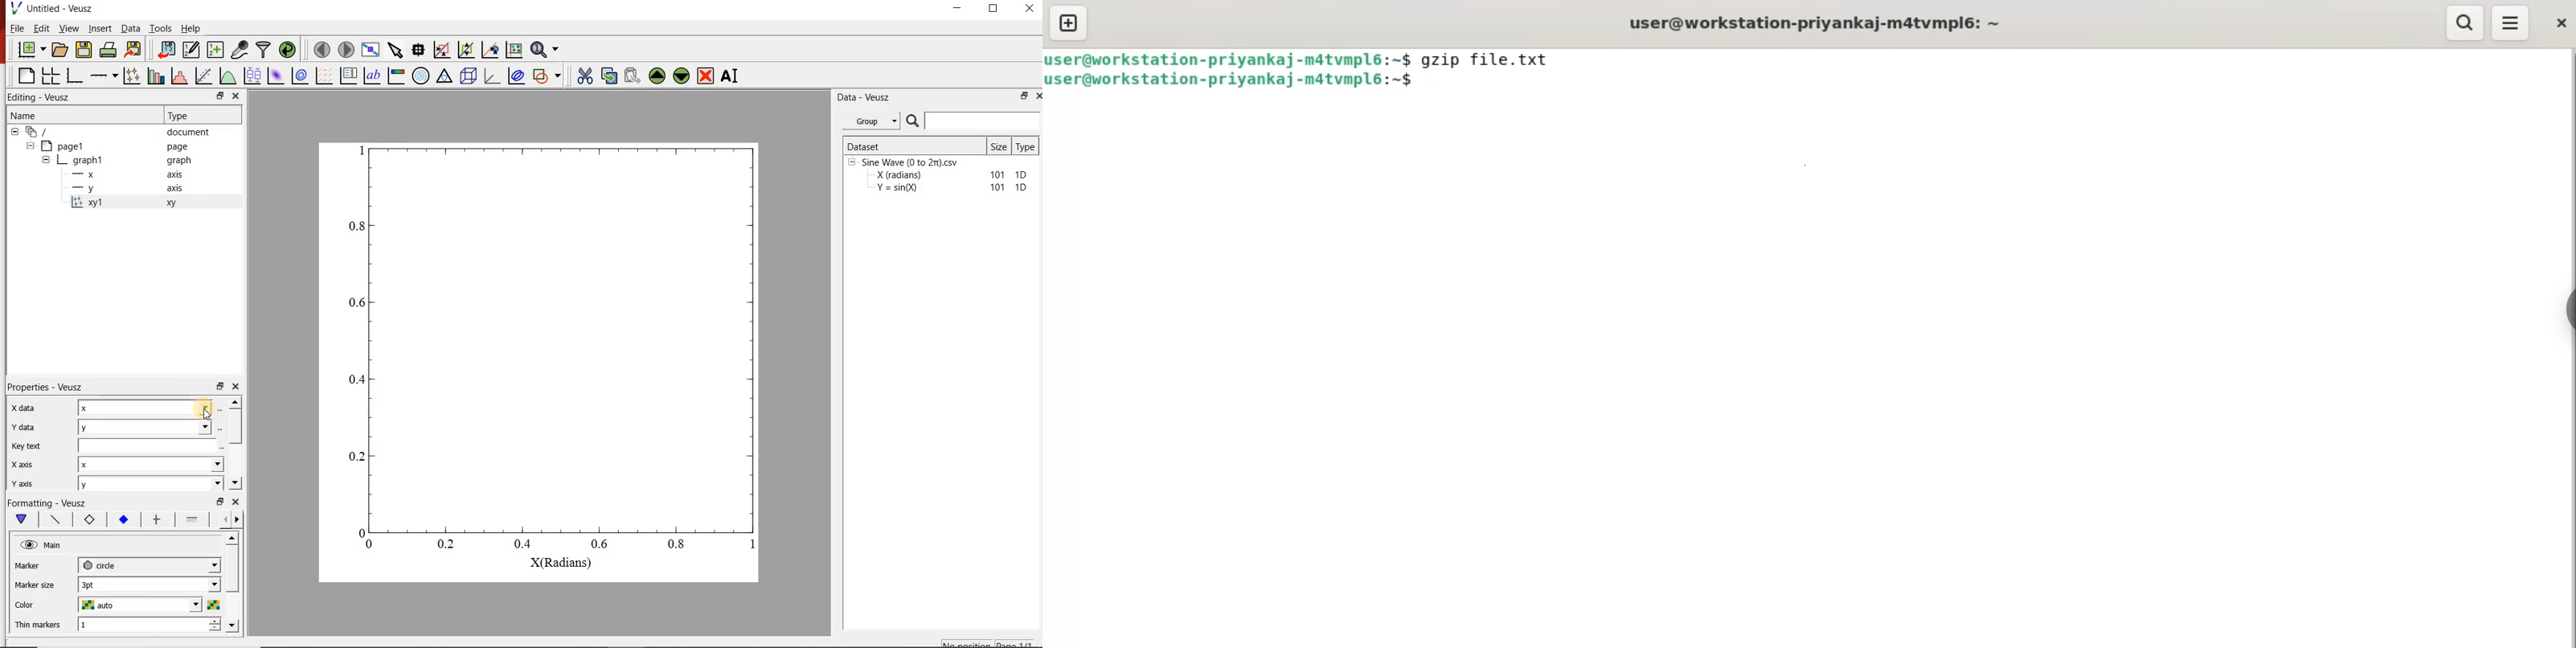  Describe the element at coordinates (442, 48) in the screenshot. I see `click or draw rectangle` at that location.